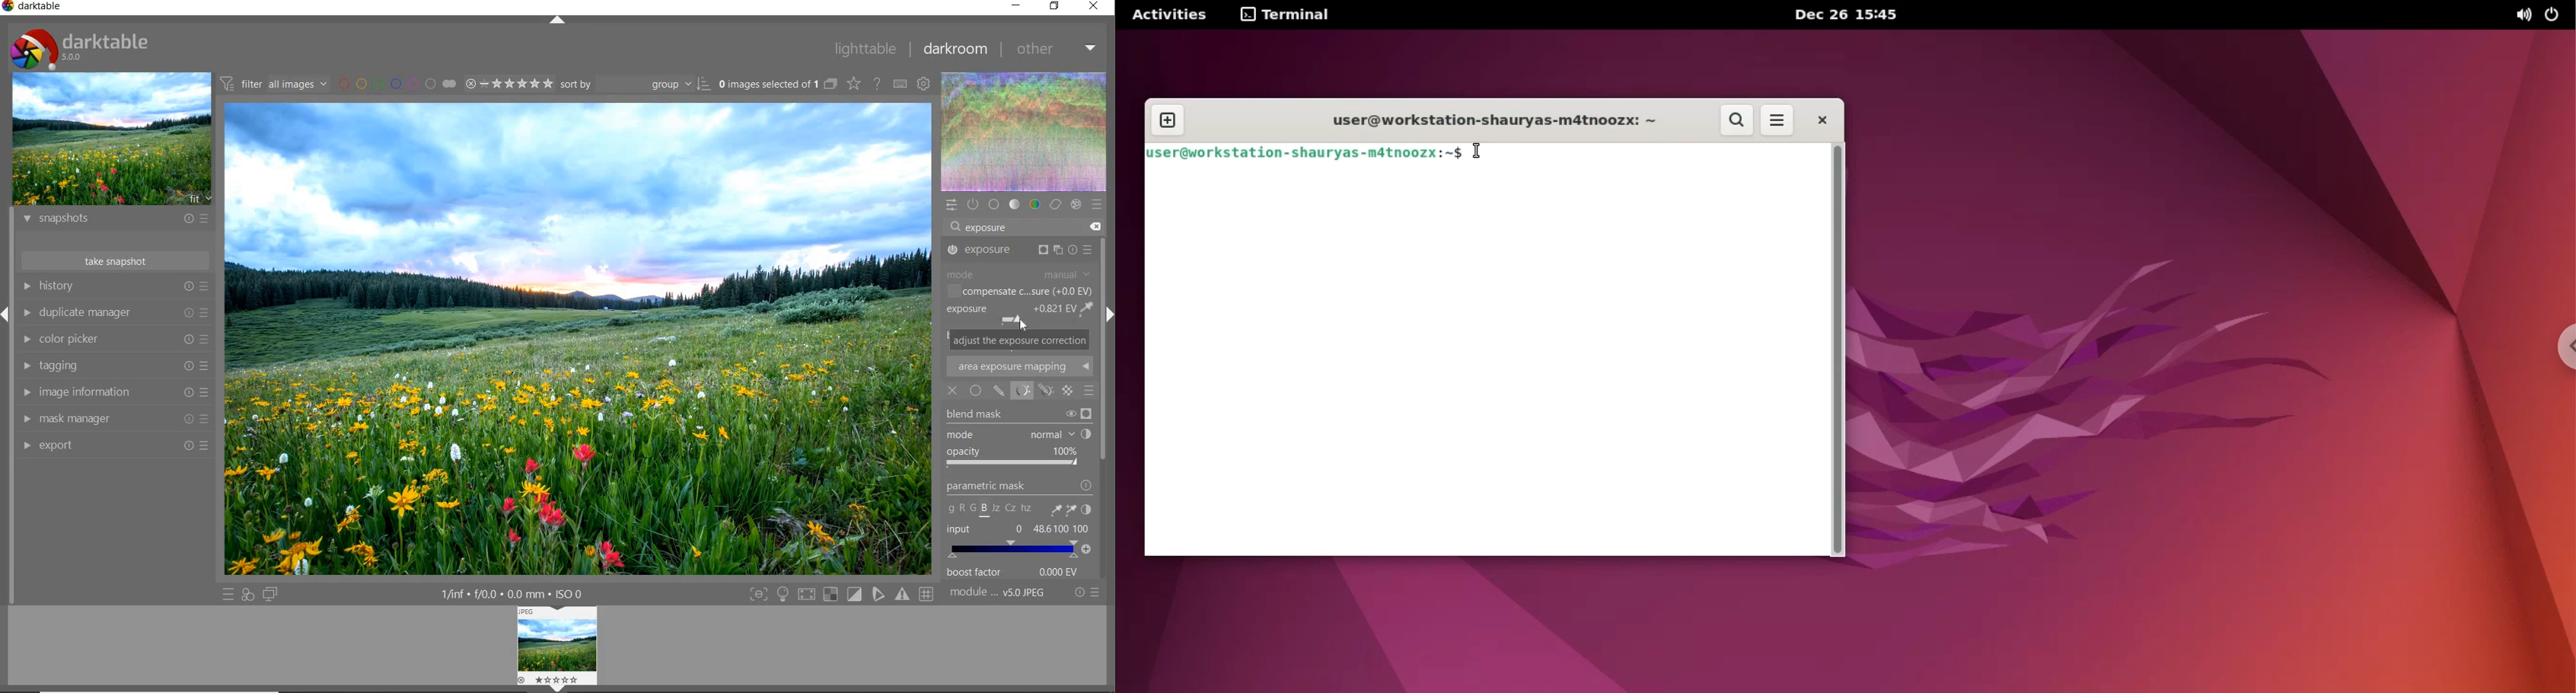 The image size is (2576, 700). Describe the element at coordinates (853, 84) in the screenshot. I see `change overlays shown on thumbnails` at that location.